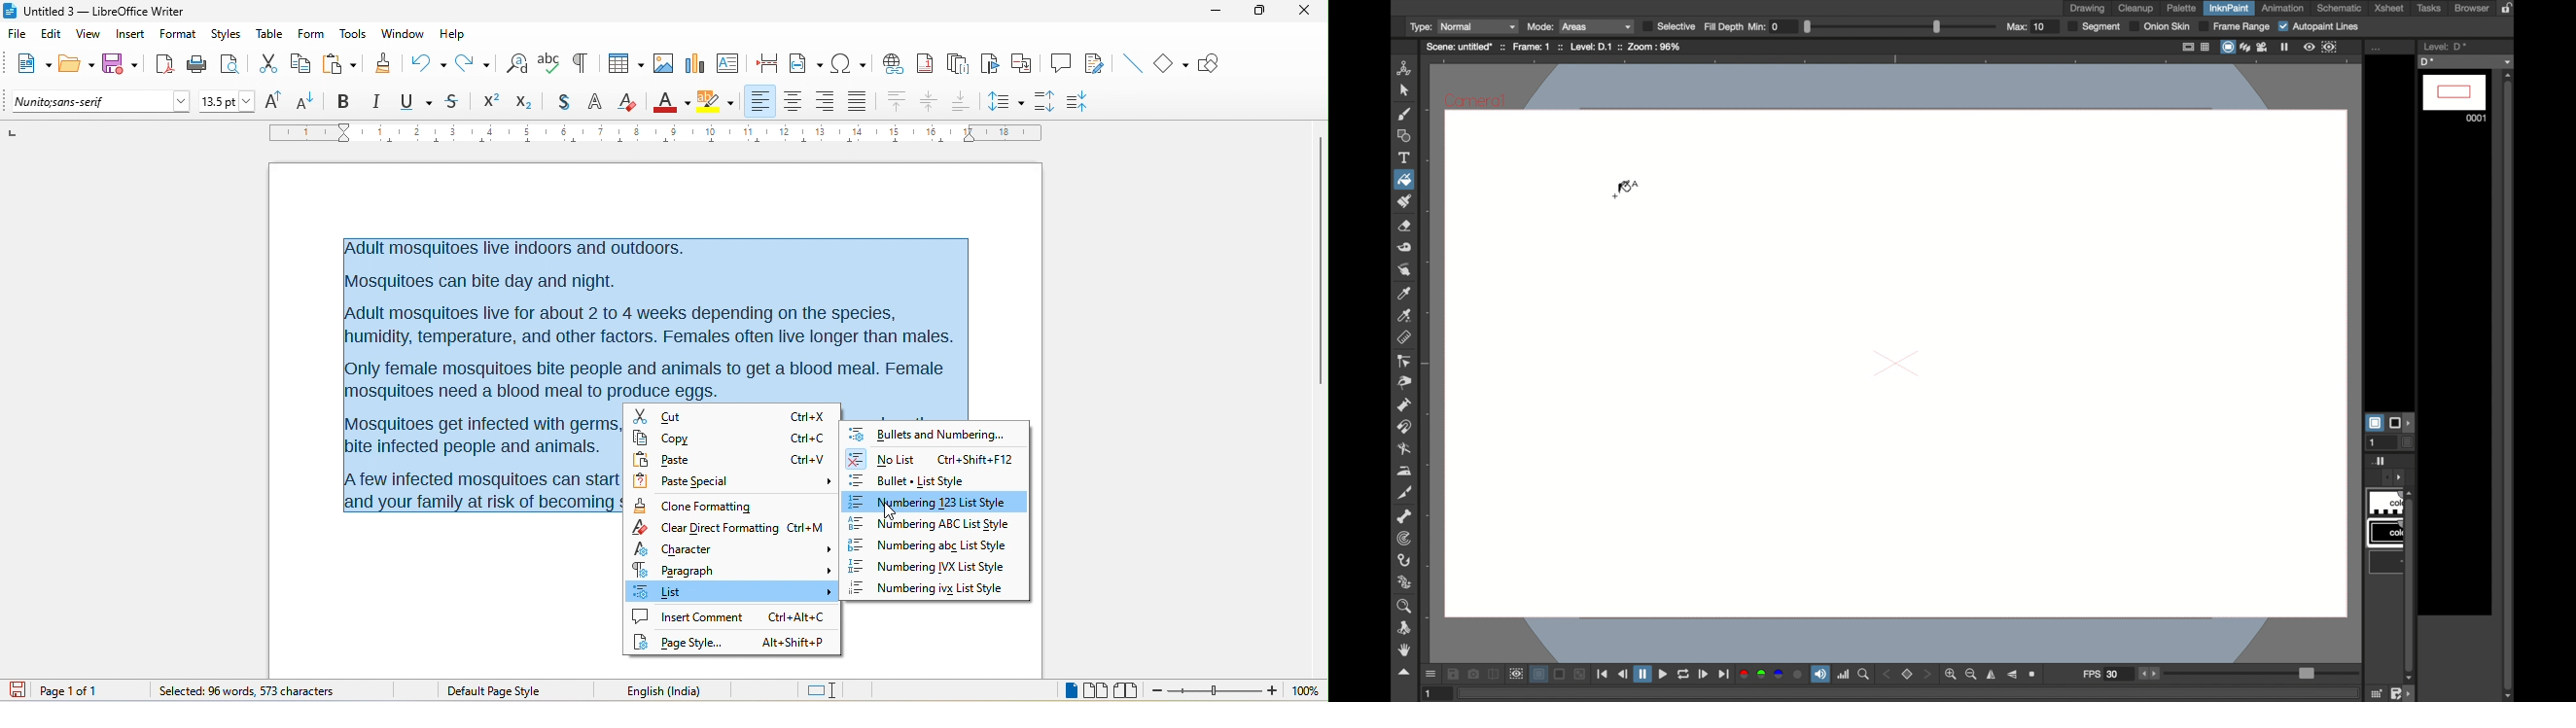  Describe the element at coordinates (2107, 673) in the screenshot. I see `fps` at that location.